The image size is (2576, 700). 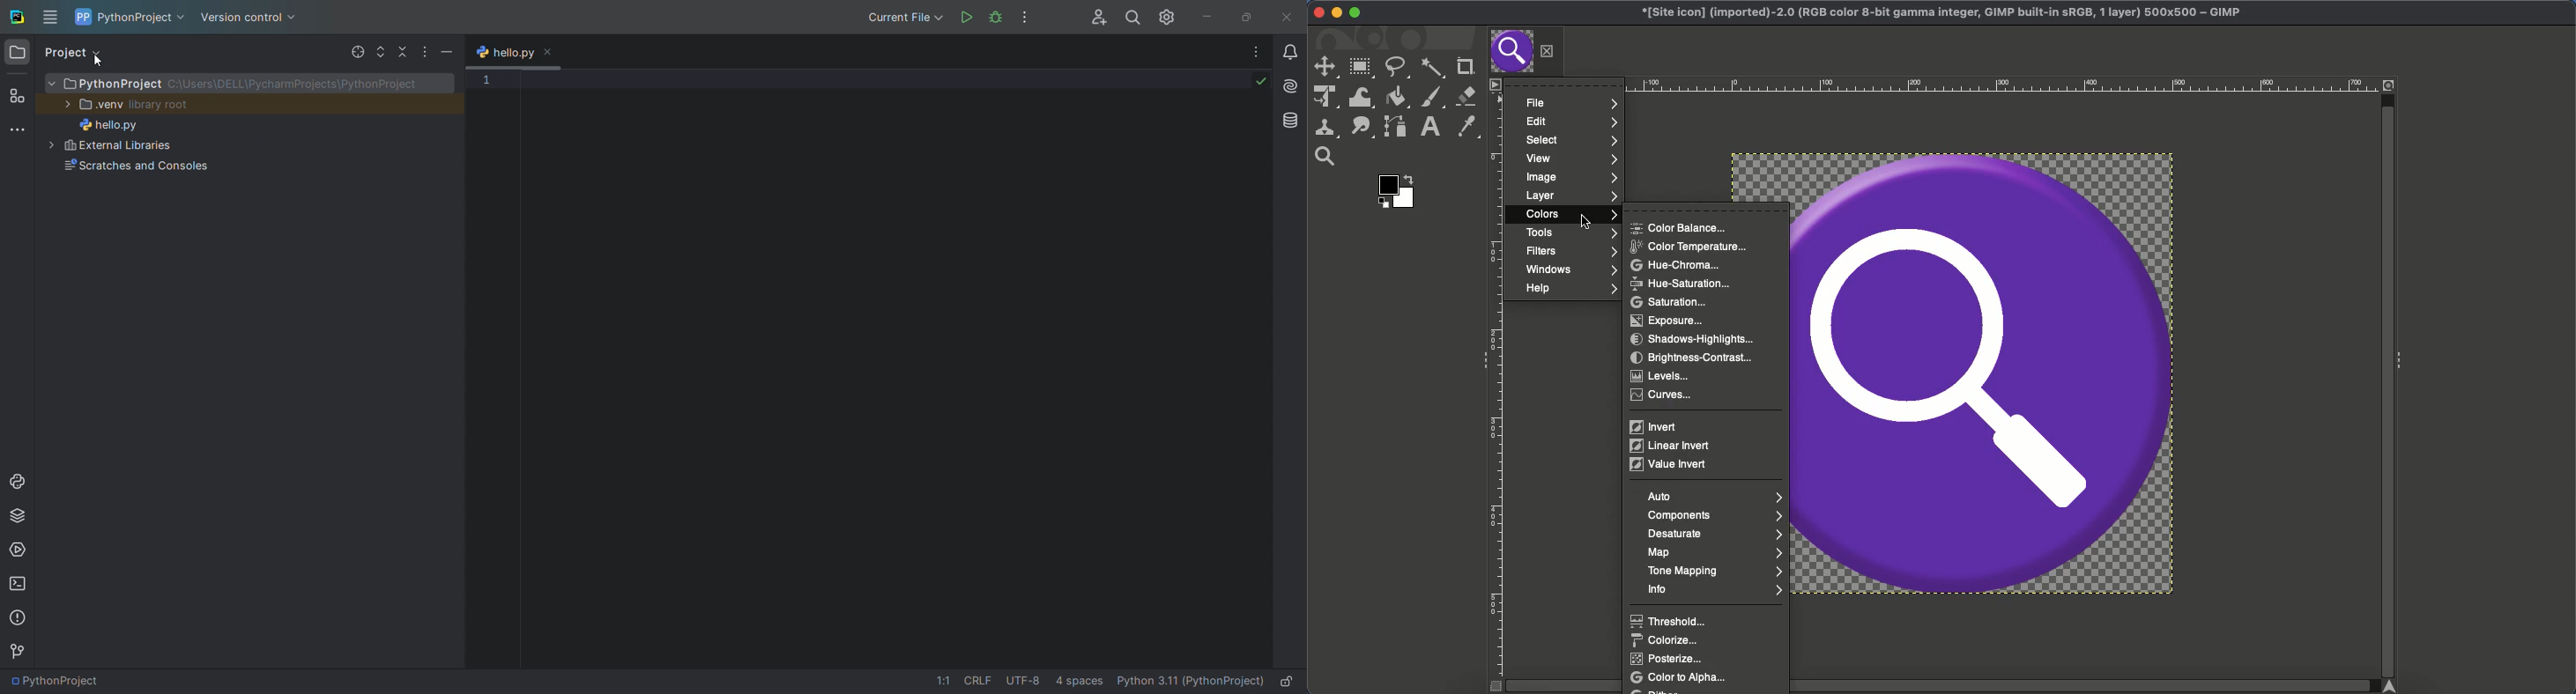 I want to click on services, so click(x=20, y=549).